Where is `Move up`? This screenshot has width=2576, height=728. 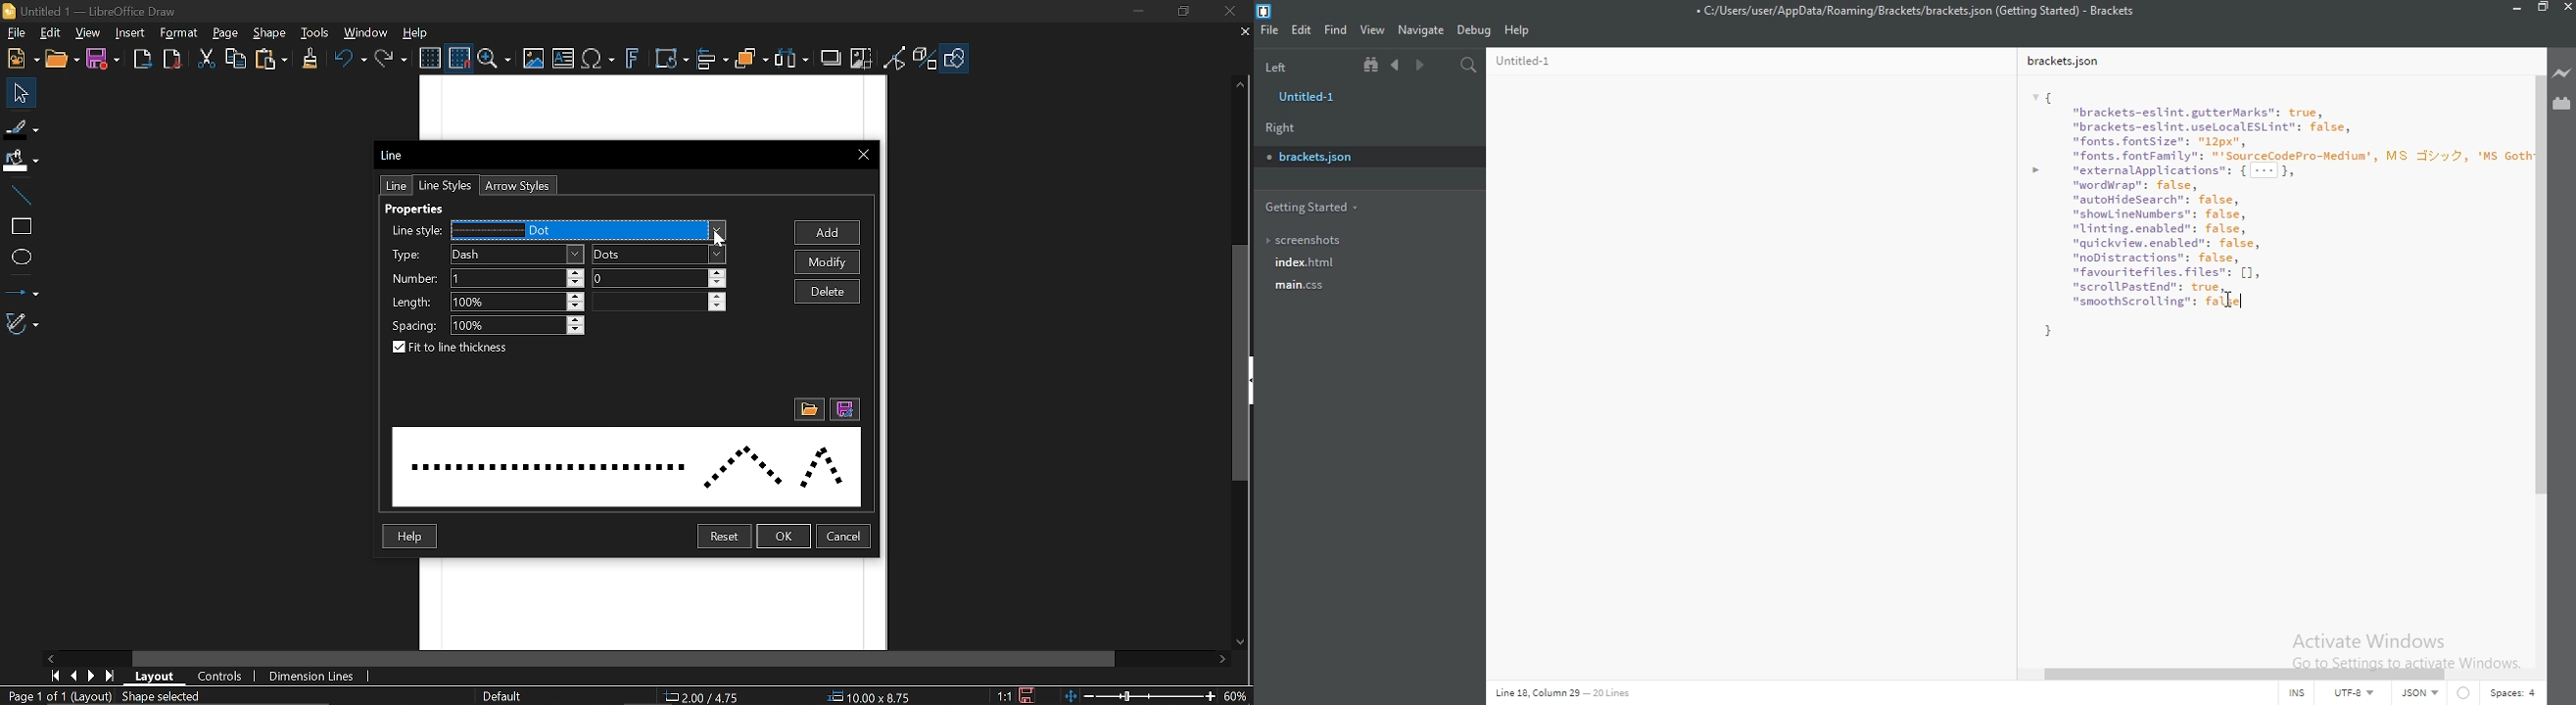
Move up is located at coordinates (1241, 85).